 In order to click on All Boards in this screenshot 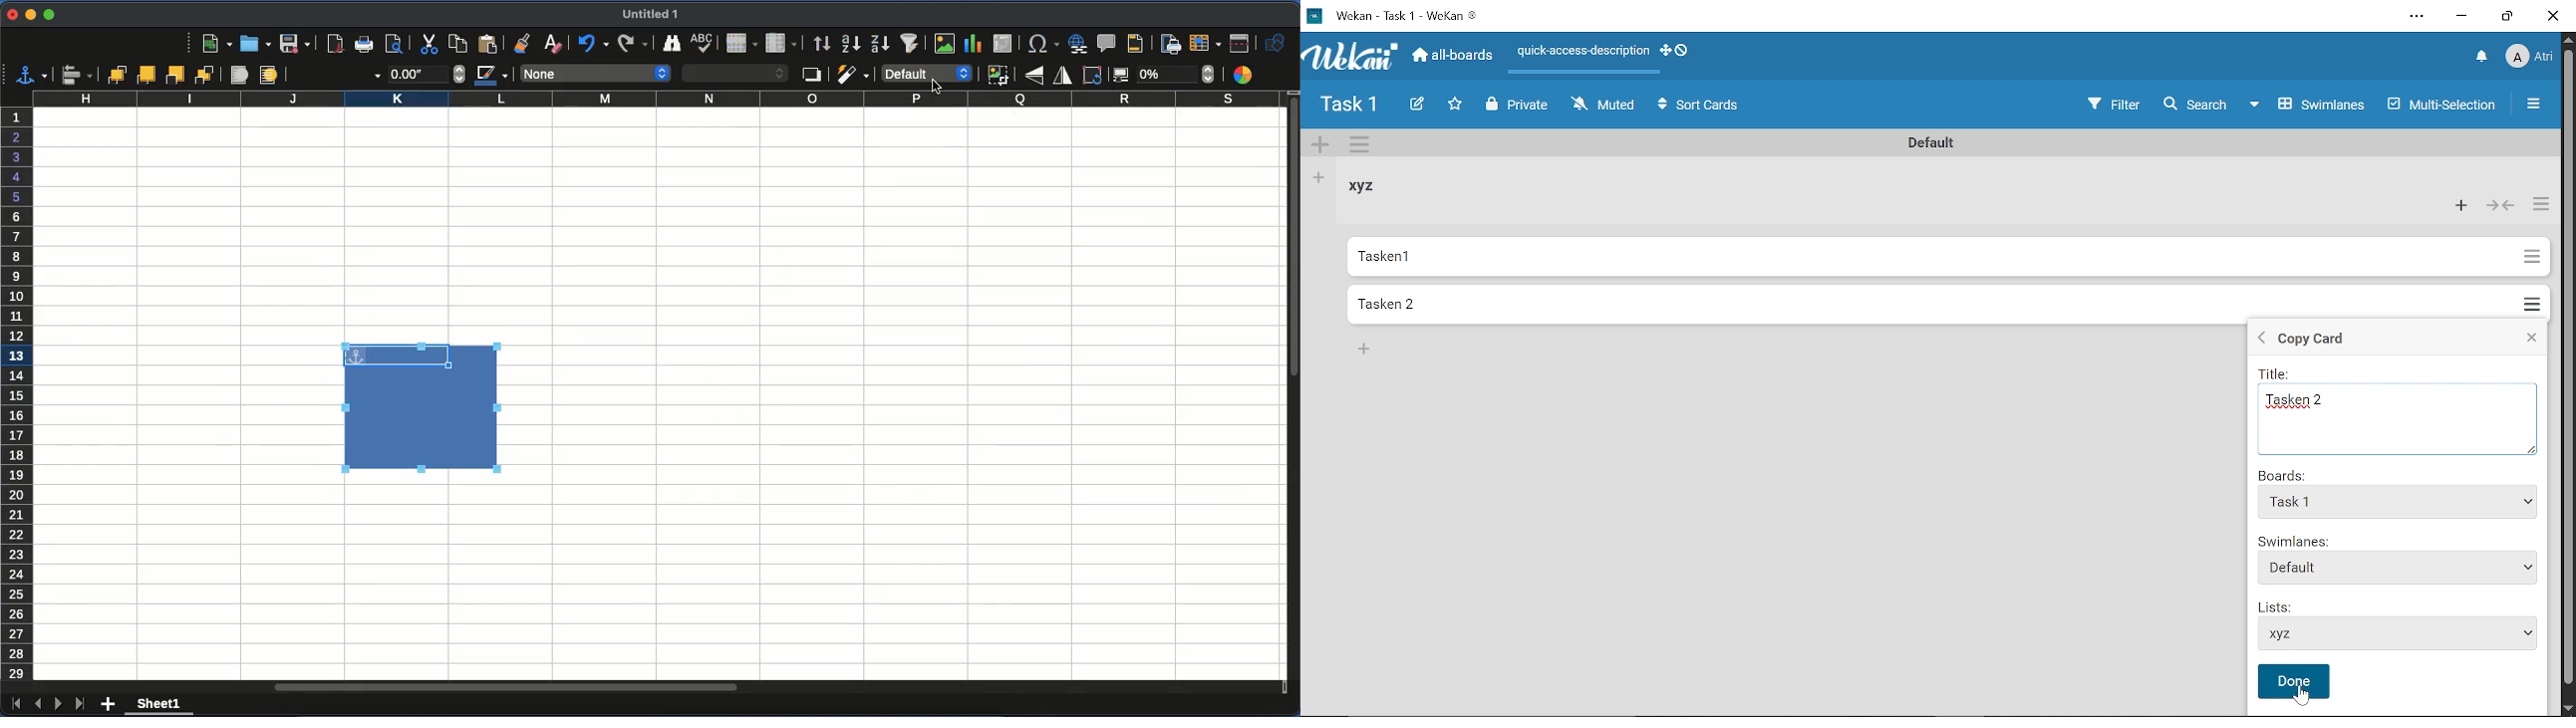, I will do `click(1453, 58)`.